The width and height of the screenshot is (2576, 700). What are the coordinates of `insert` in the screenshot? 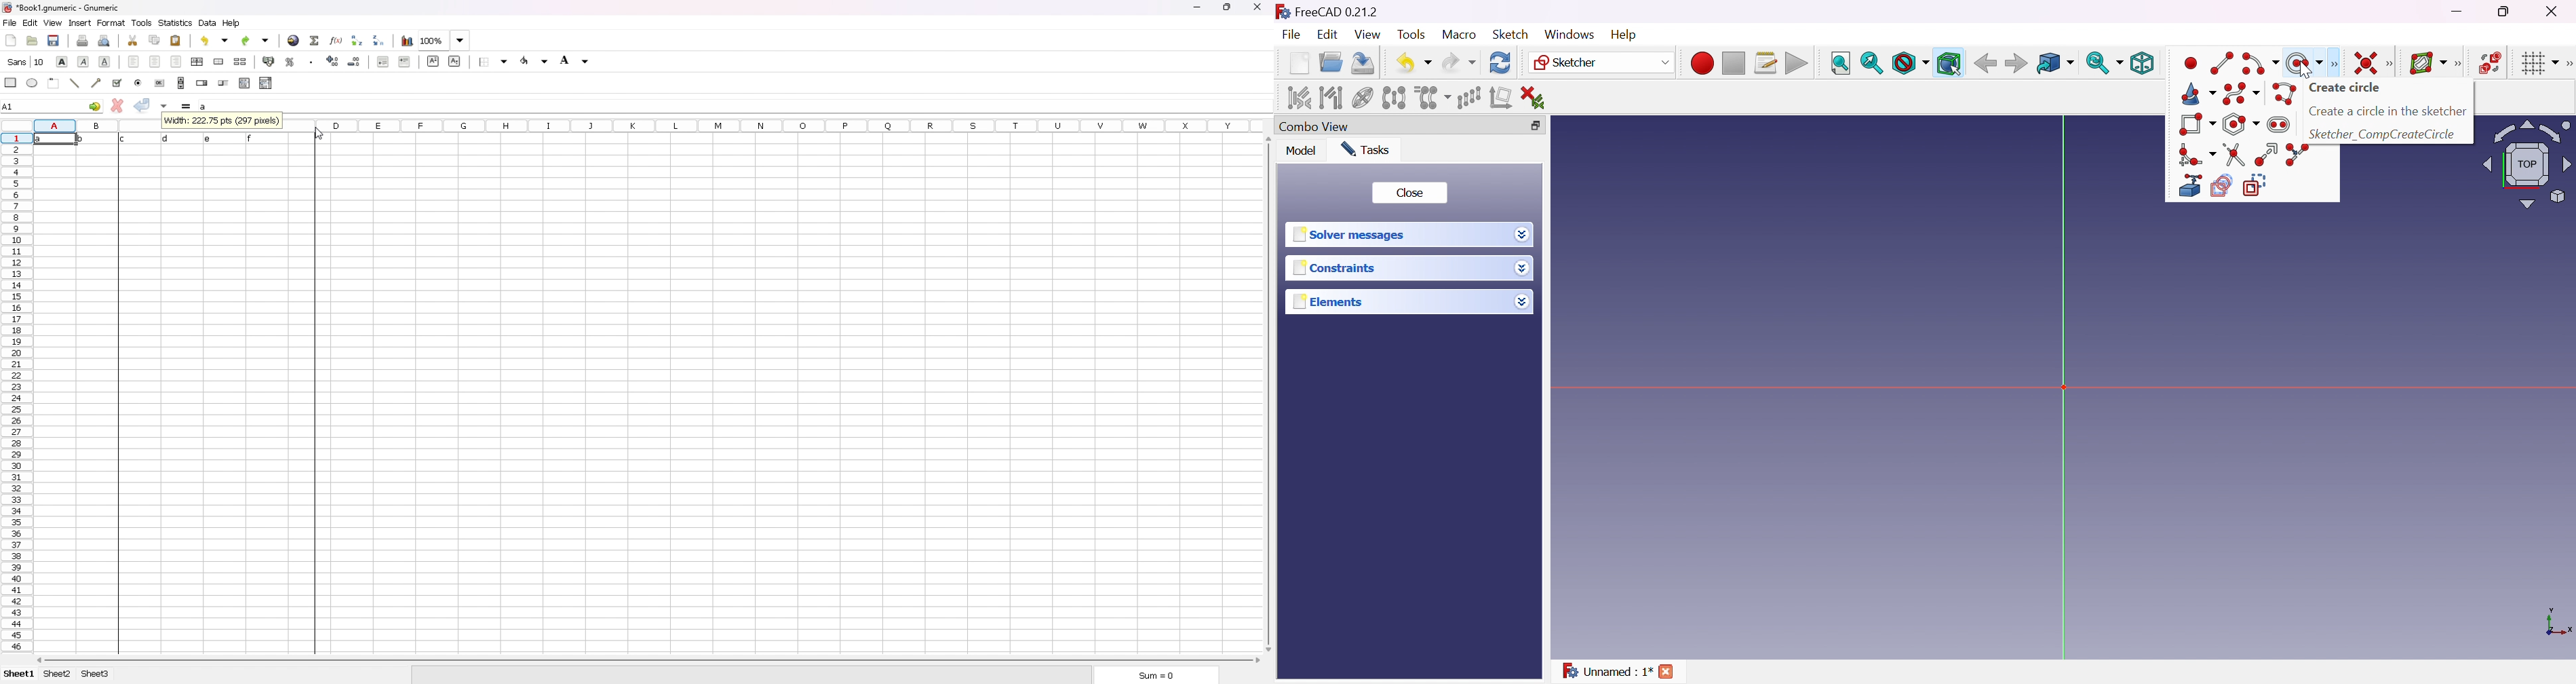 It's located at (80, 23).